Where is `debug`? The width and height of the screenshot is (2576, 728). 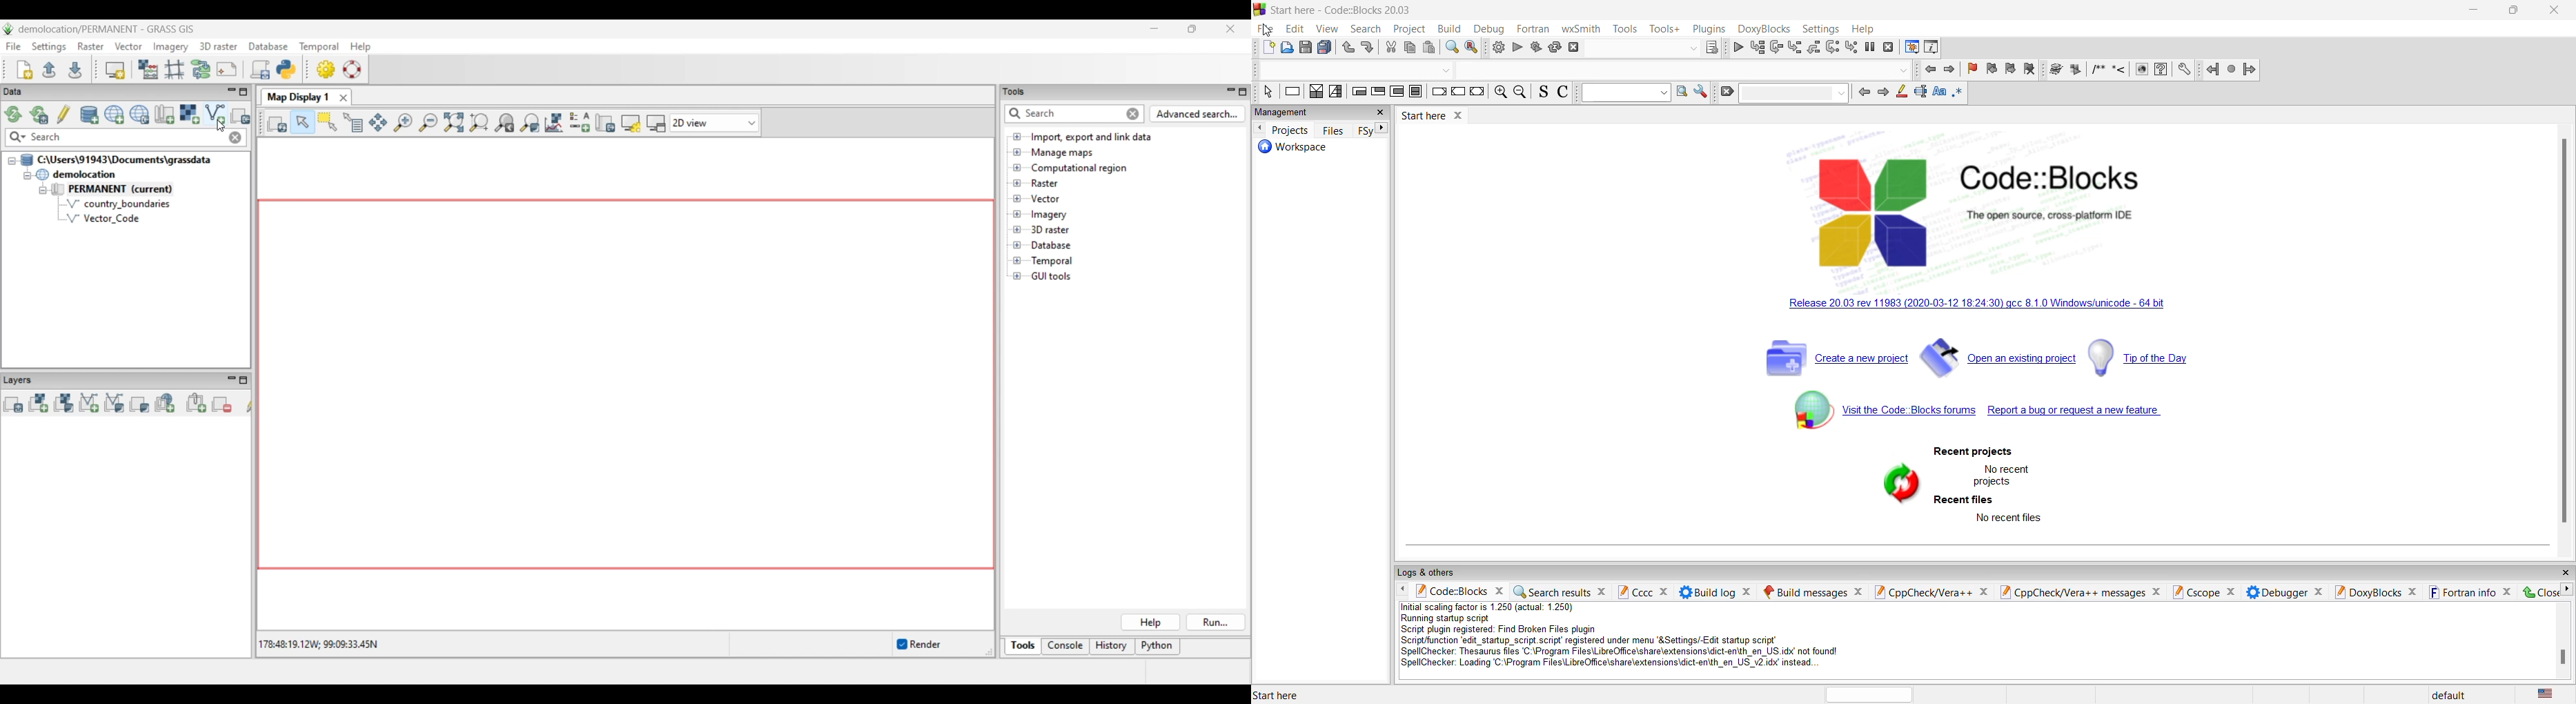 debug is located at coordinates (1738, 47).